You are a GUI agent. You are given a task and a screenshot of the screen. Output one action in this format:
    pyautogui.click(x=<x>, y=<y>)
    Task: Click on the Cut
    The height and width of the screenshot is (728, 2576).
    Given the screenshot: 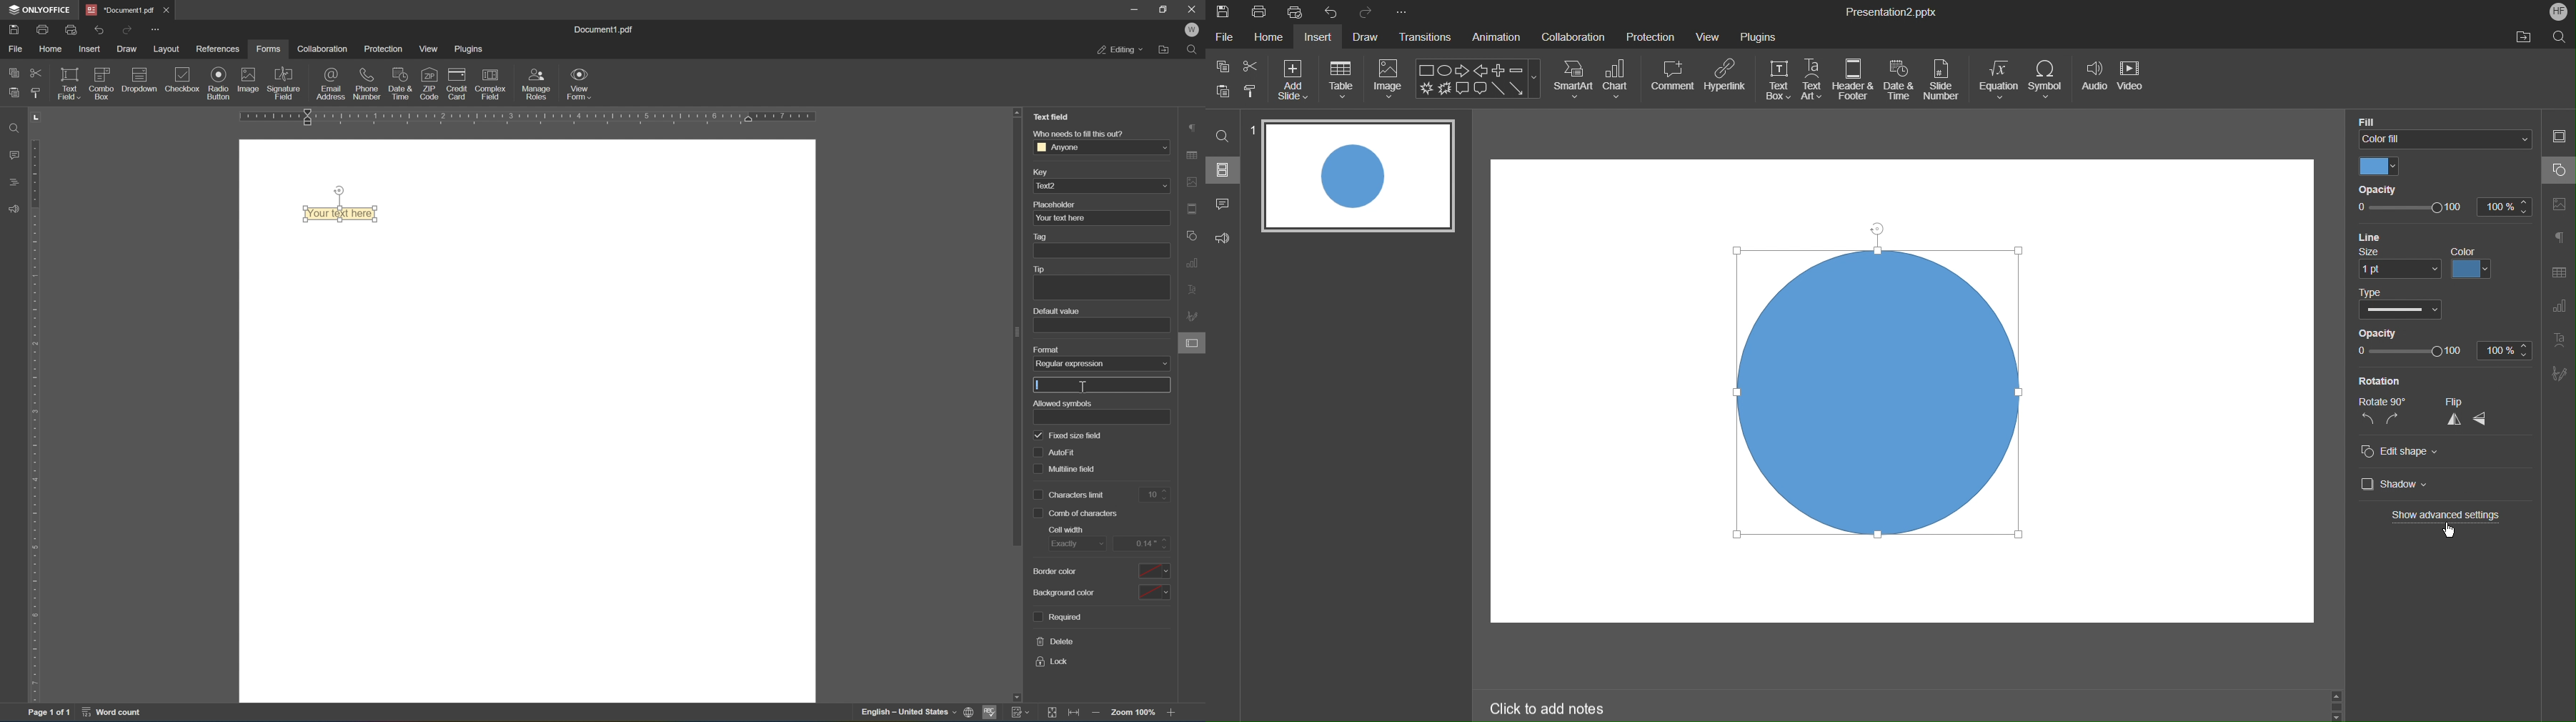 What is the action you would take?
    pyautogui.click(x=1252, y=66)
    